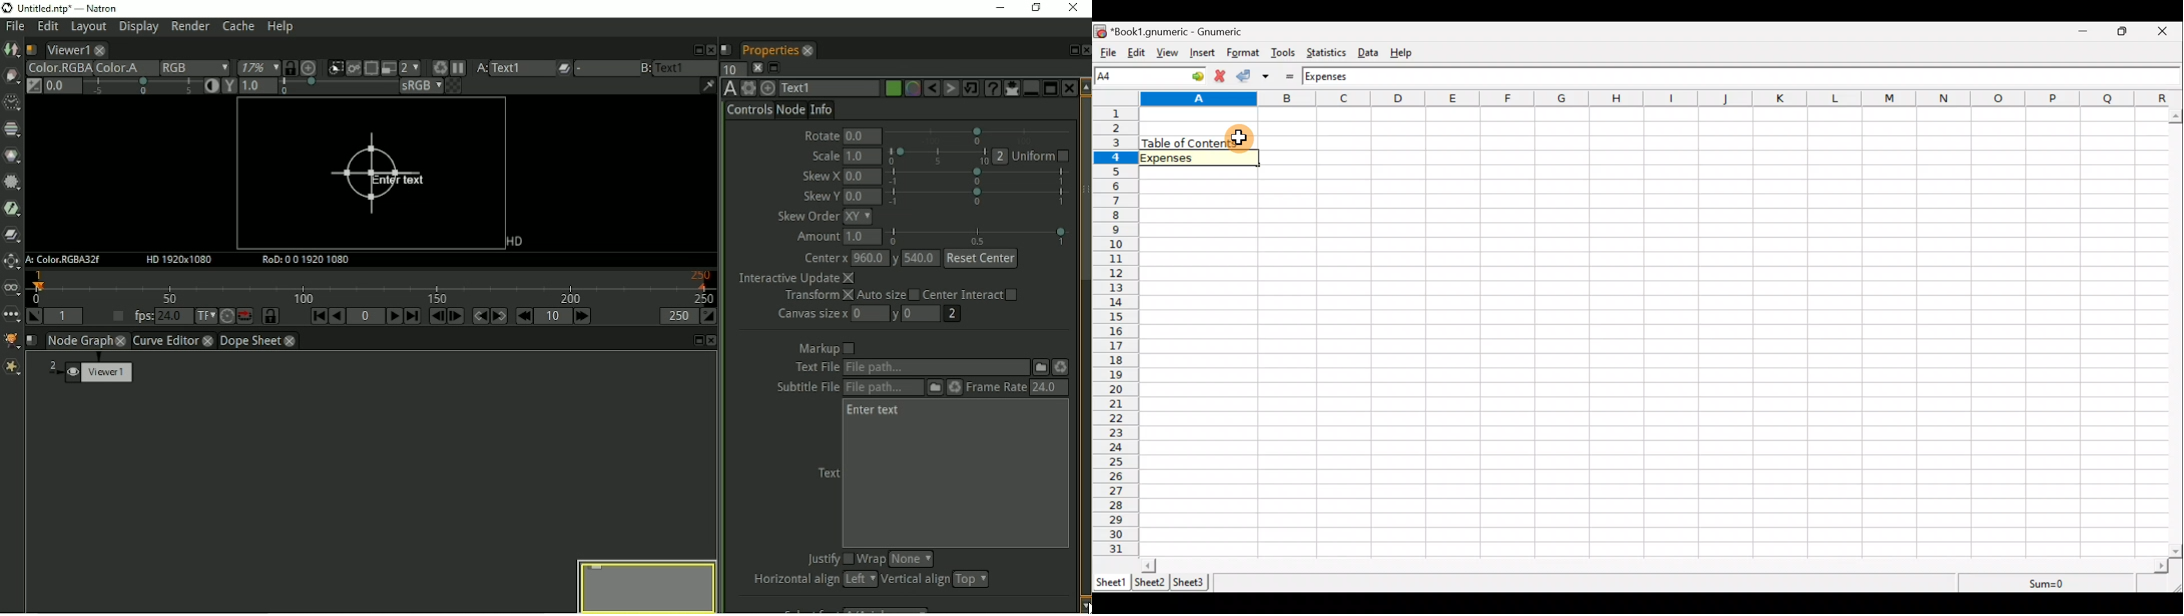 The width and height of the screenshot is (2184, 616). I want to click on Enter text, so click(873, 410).